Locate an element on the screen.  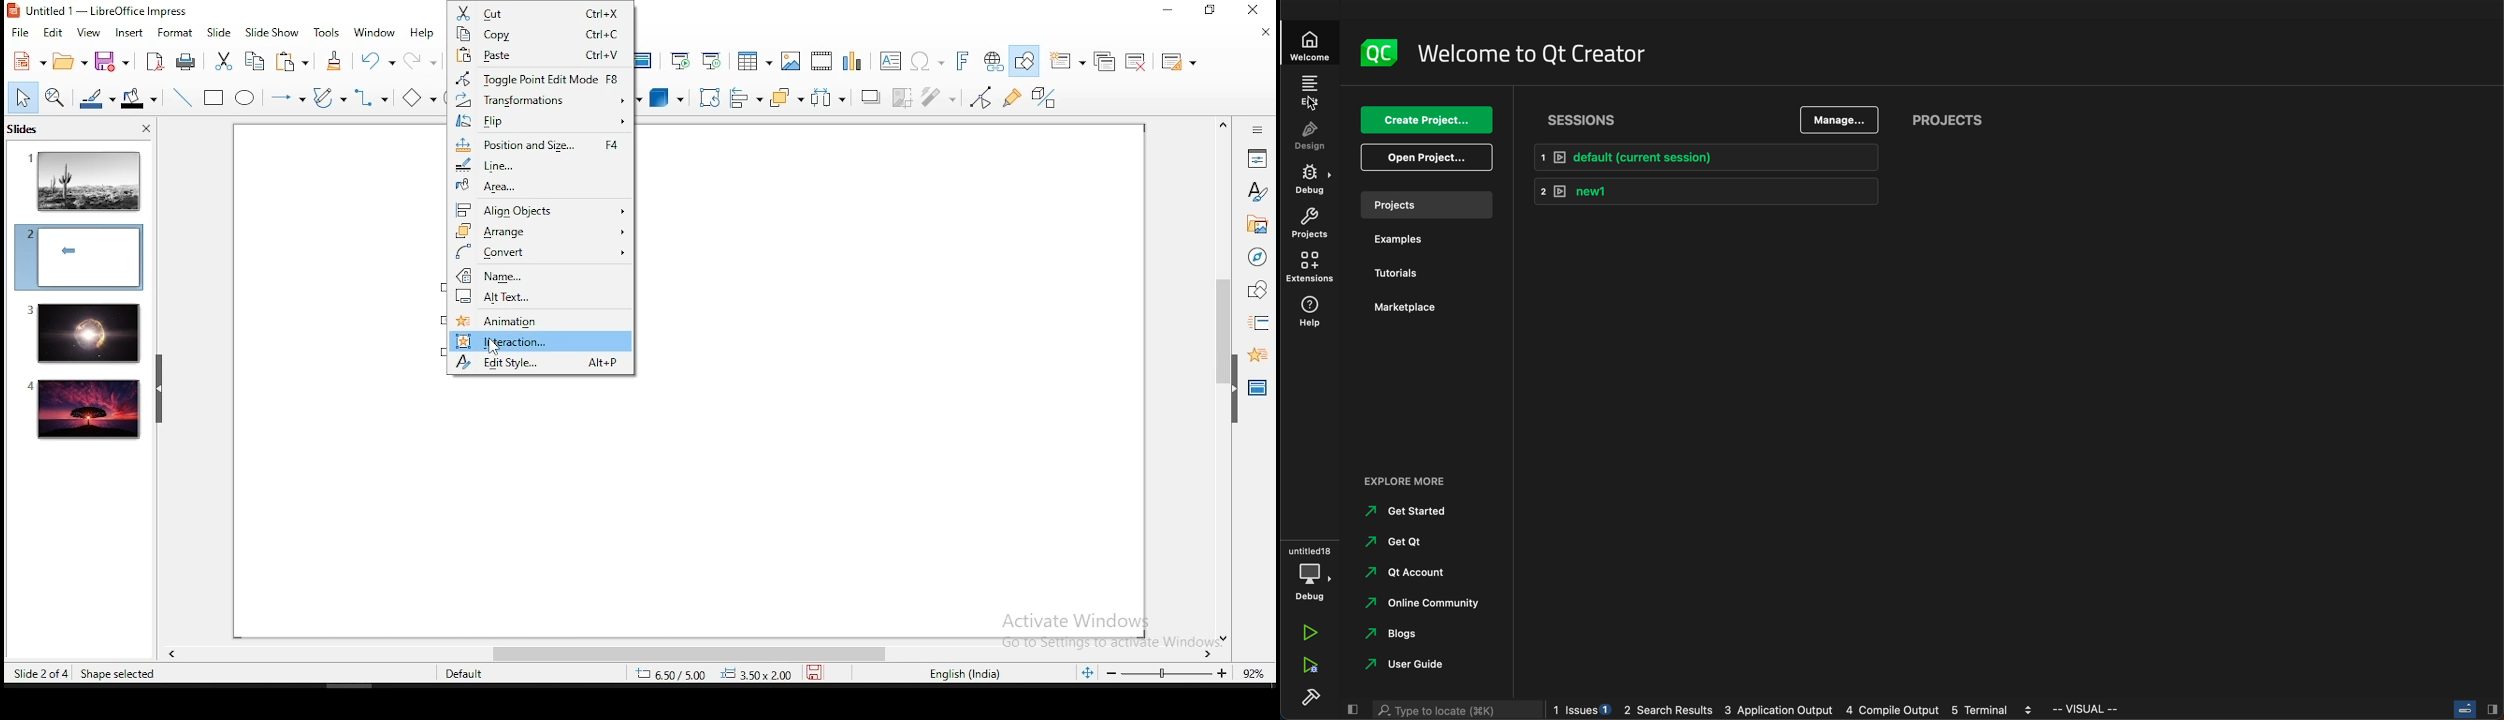
images is located at coordinates (789, 61).